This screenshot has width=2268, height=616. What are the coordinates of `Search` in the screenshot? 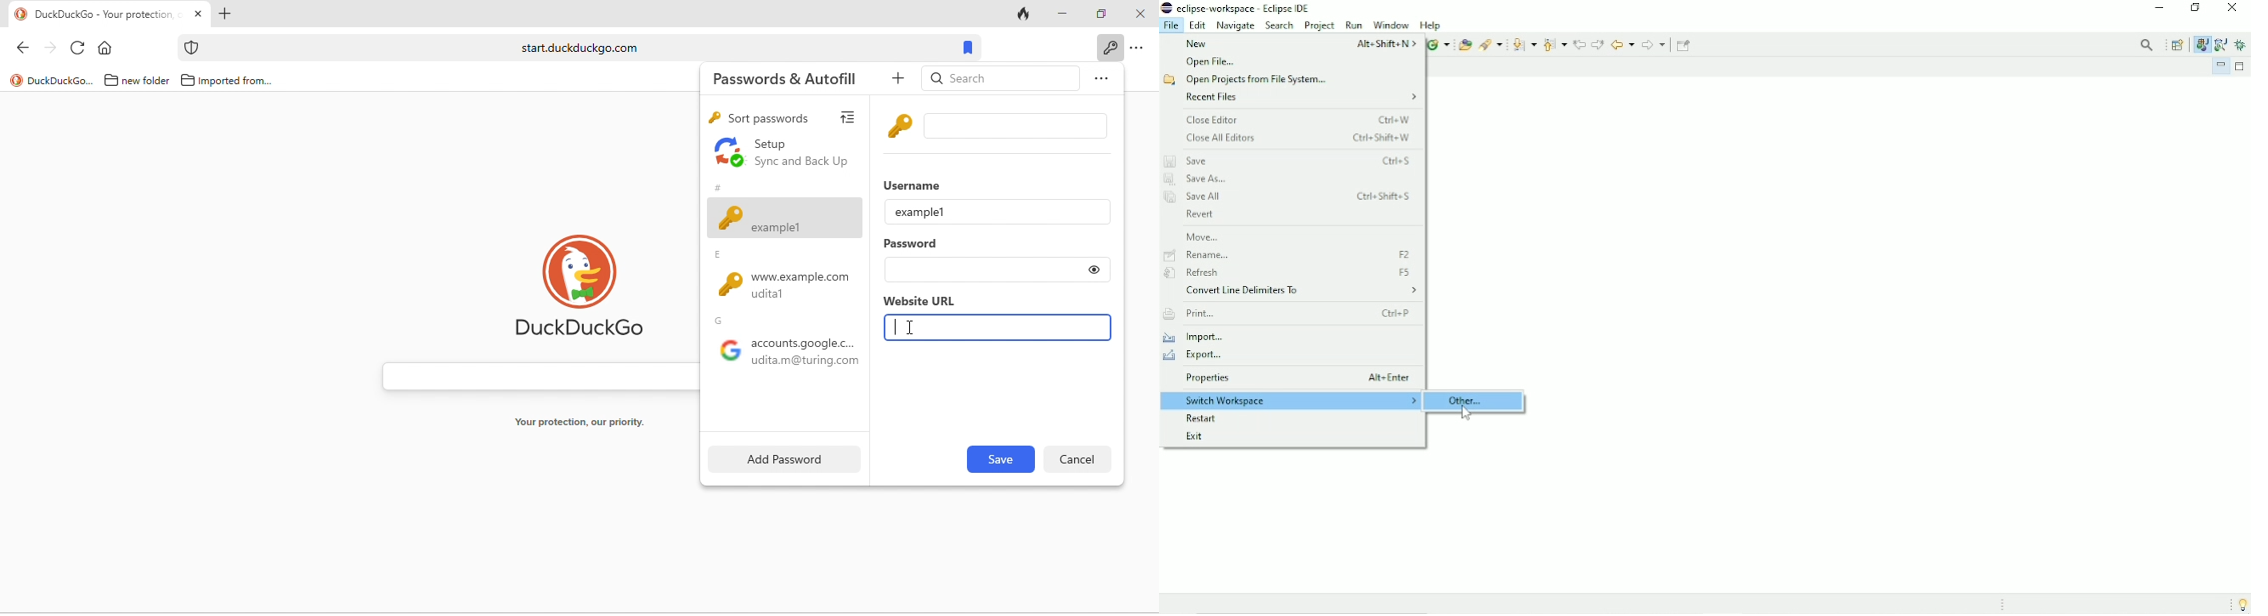 It's located at (1279, 26).